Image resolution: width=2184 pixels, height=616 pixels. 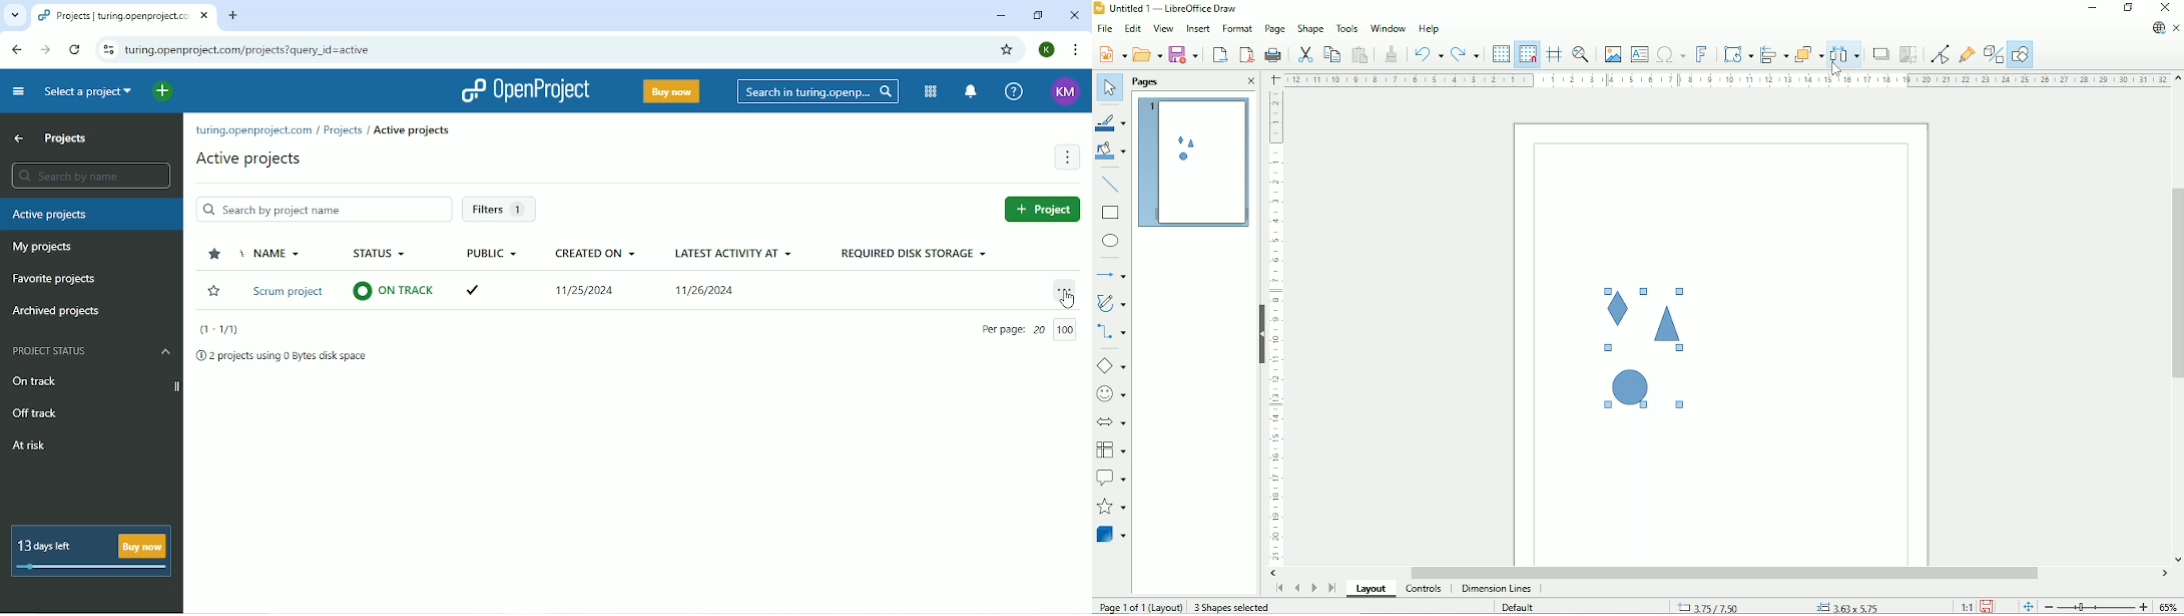 I want to click on Insert text box, so click(x=1639, y=54).